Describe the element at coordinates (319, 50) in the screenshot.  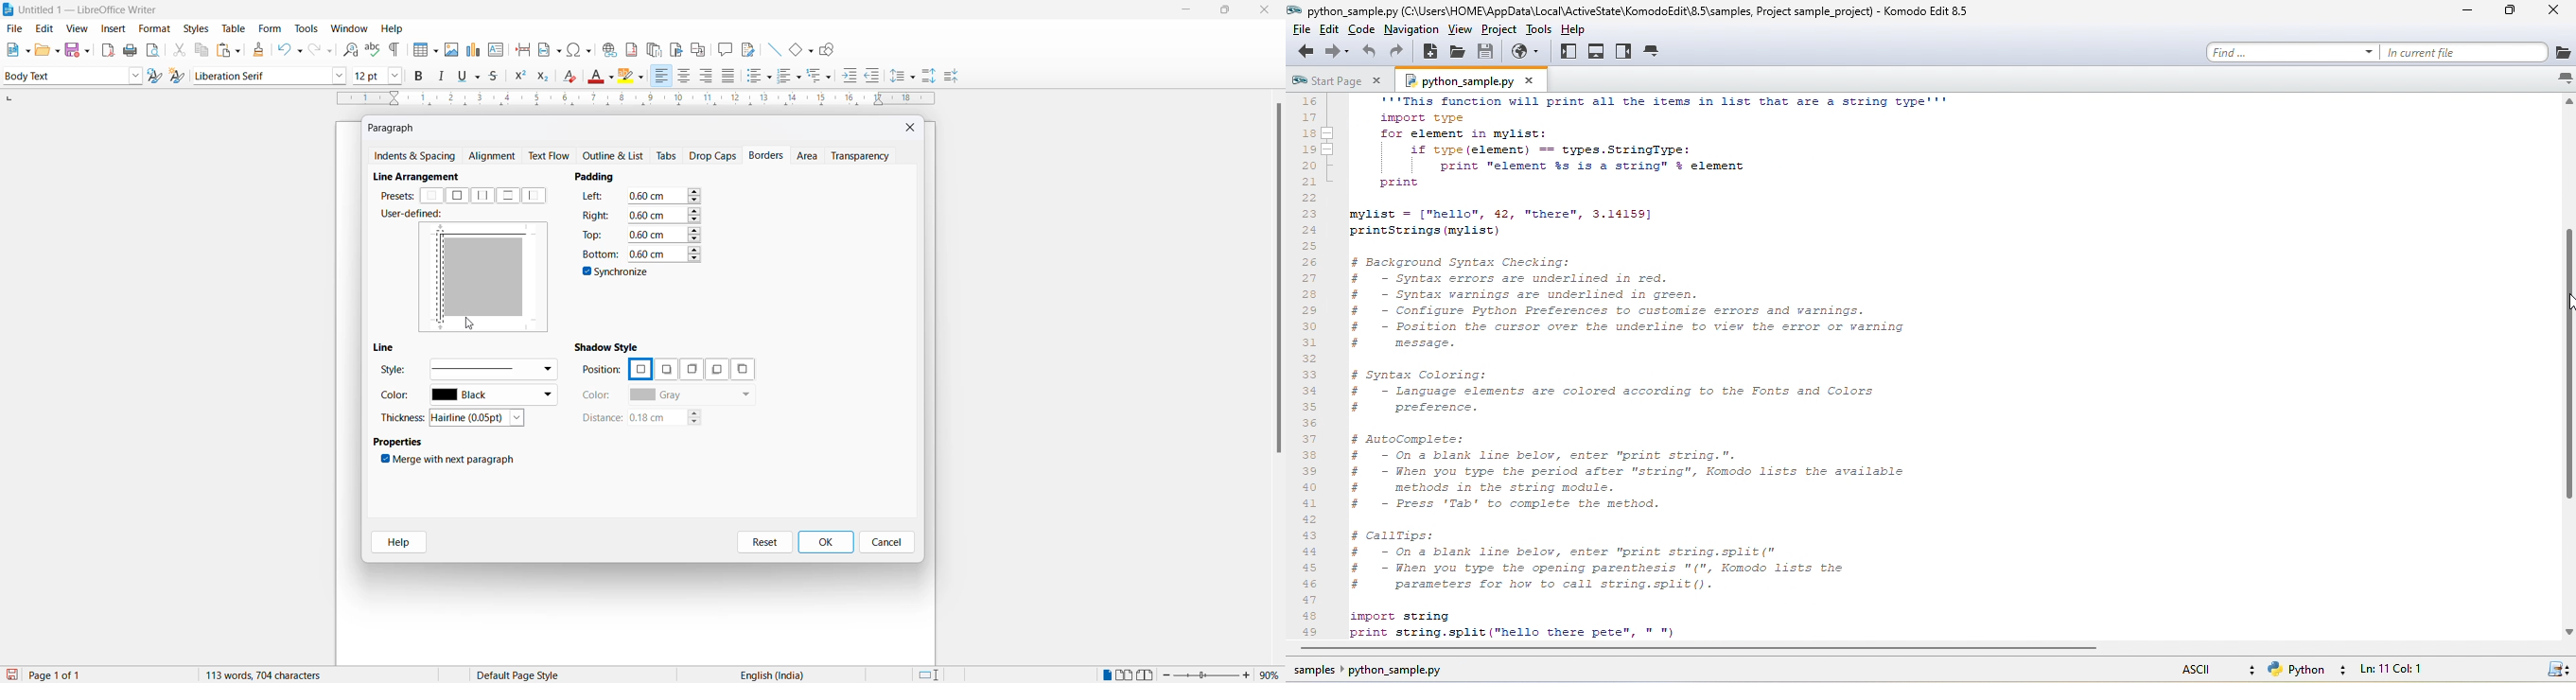
I see `redo` at that location.